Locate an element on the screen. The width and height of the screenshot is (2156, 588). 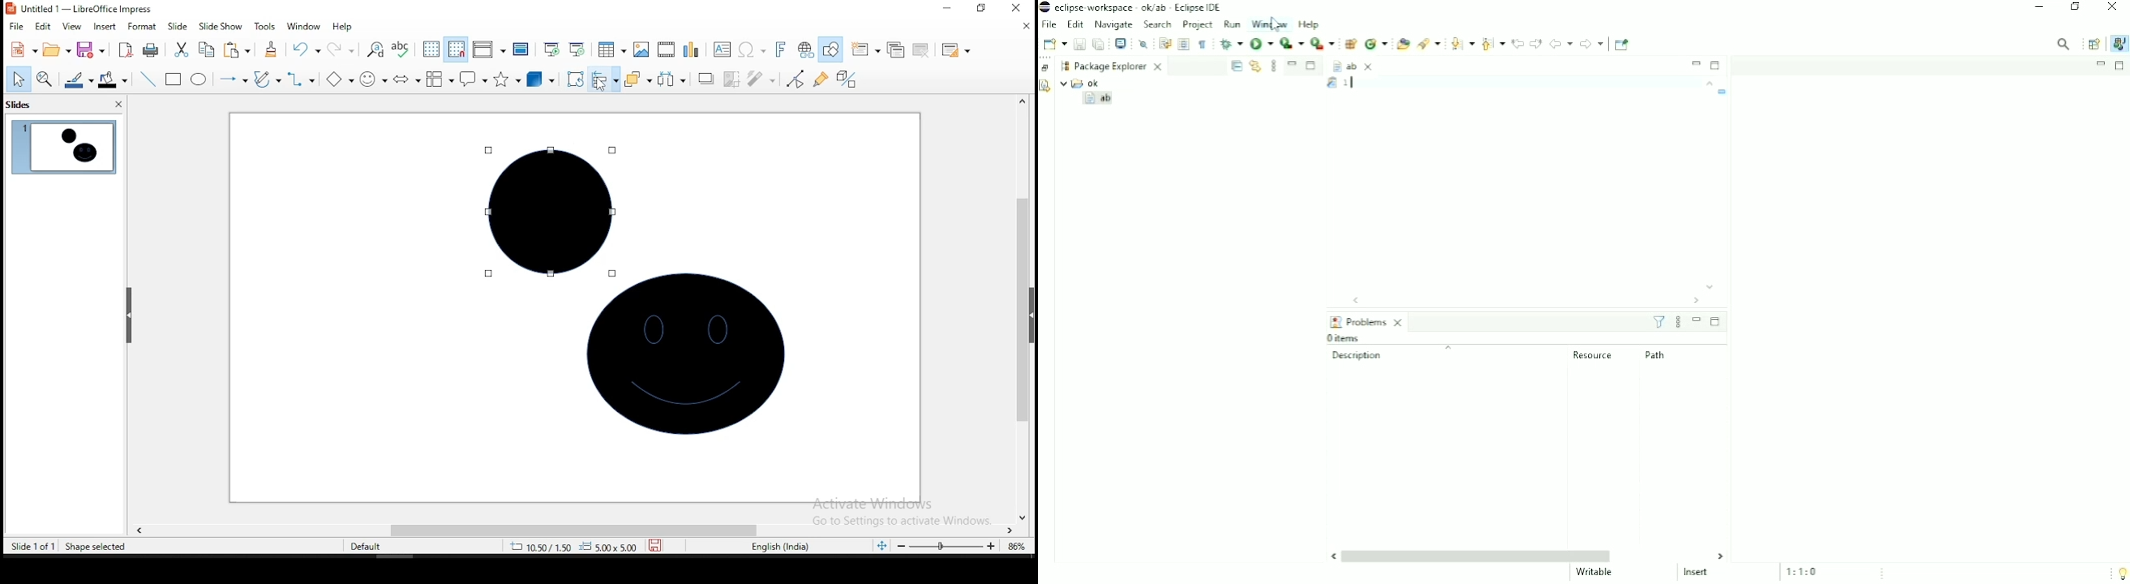
basic shapes is located at coordinates (337, 79).